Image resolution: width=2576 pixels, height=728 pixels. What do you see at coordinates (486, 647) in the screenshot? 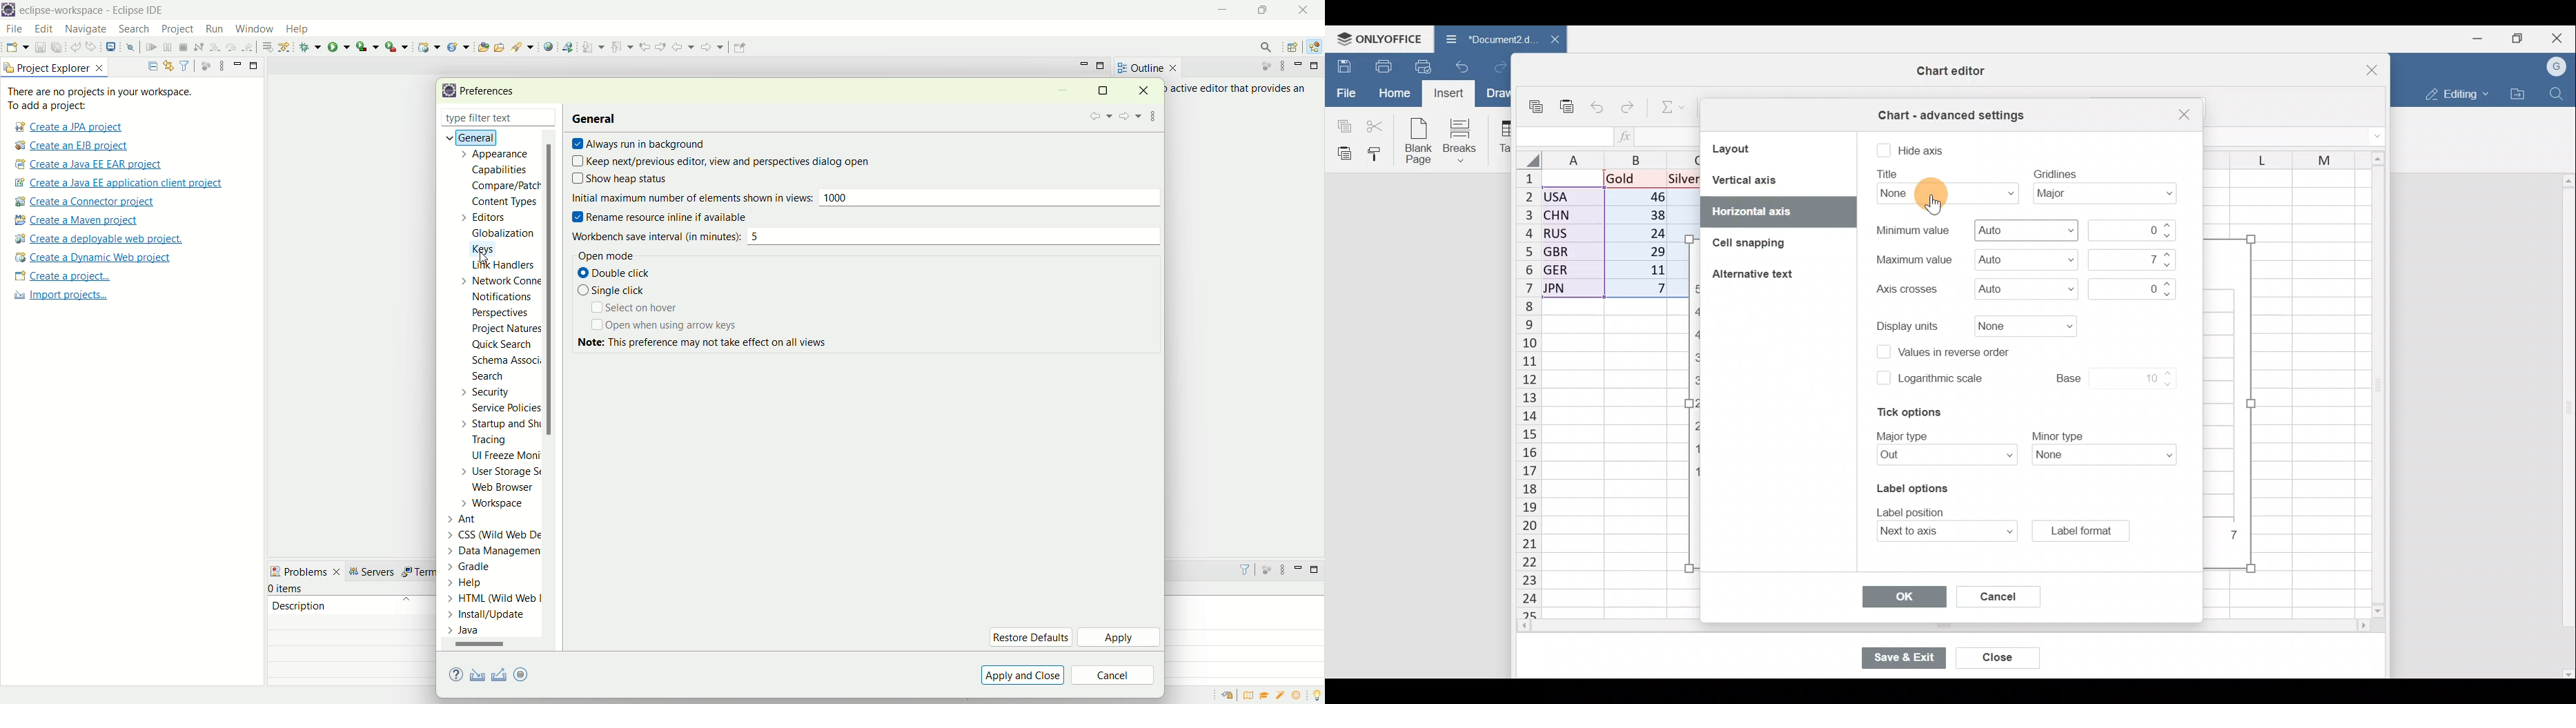
I see `scroll bar` at bounding box center [486, 647].